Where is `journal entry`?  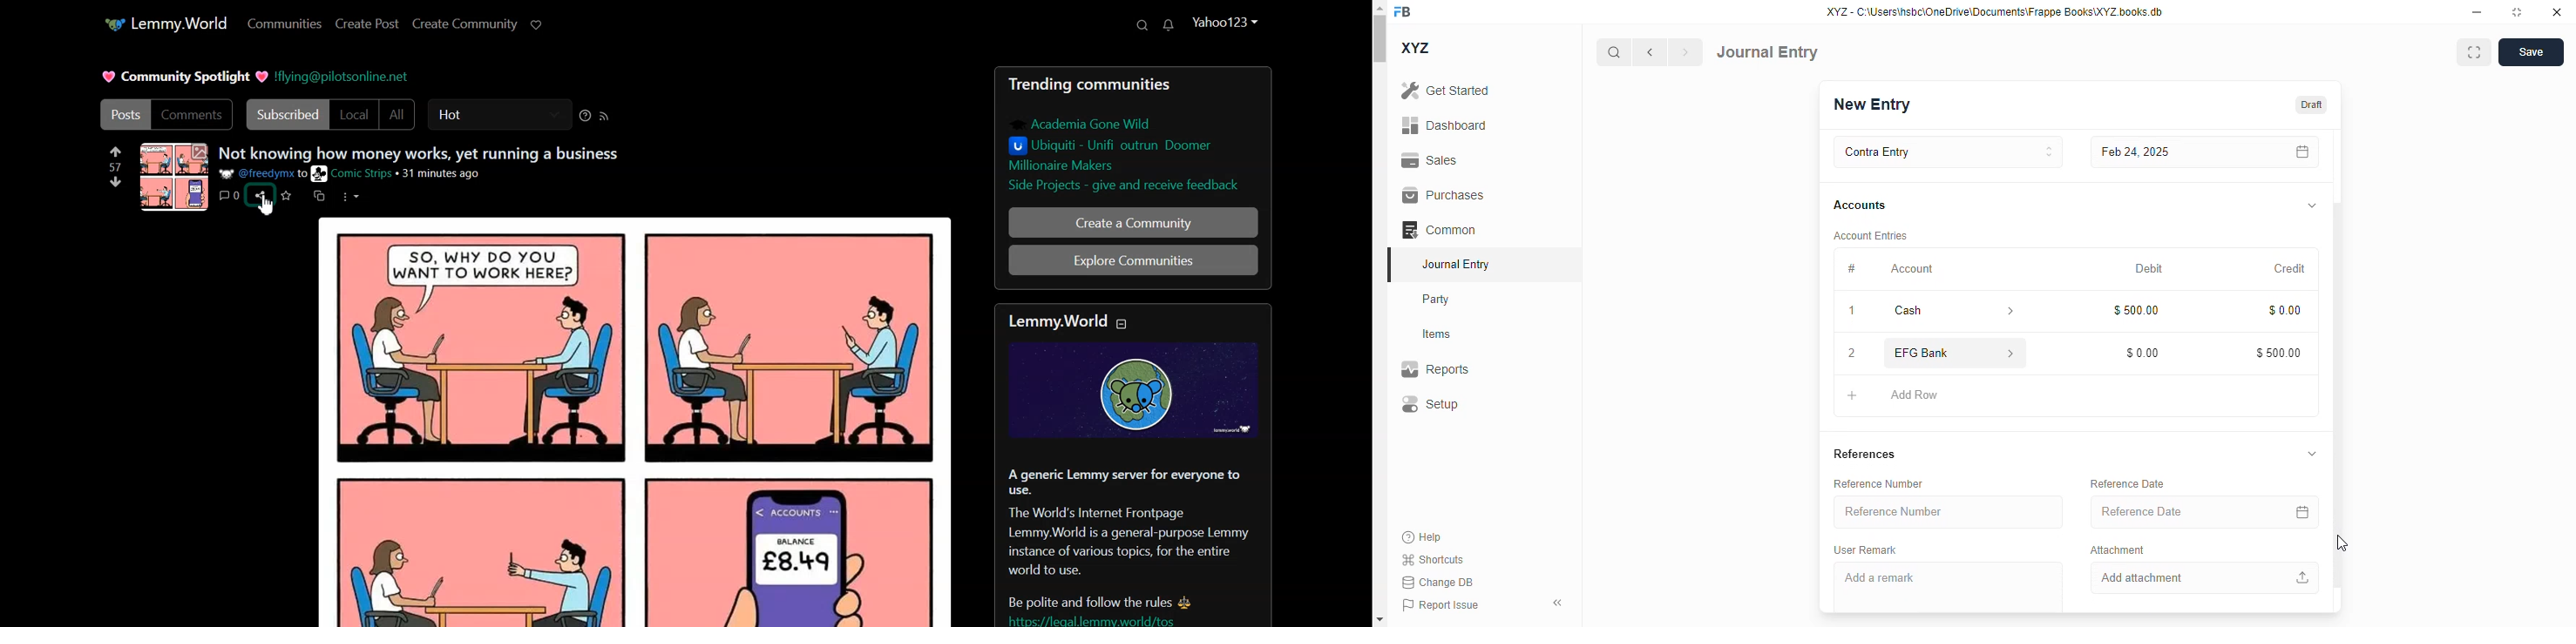
journal entry is located at coordinates (1457, 264).